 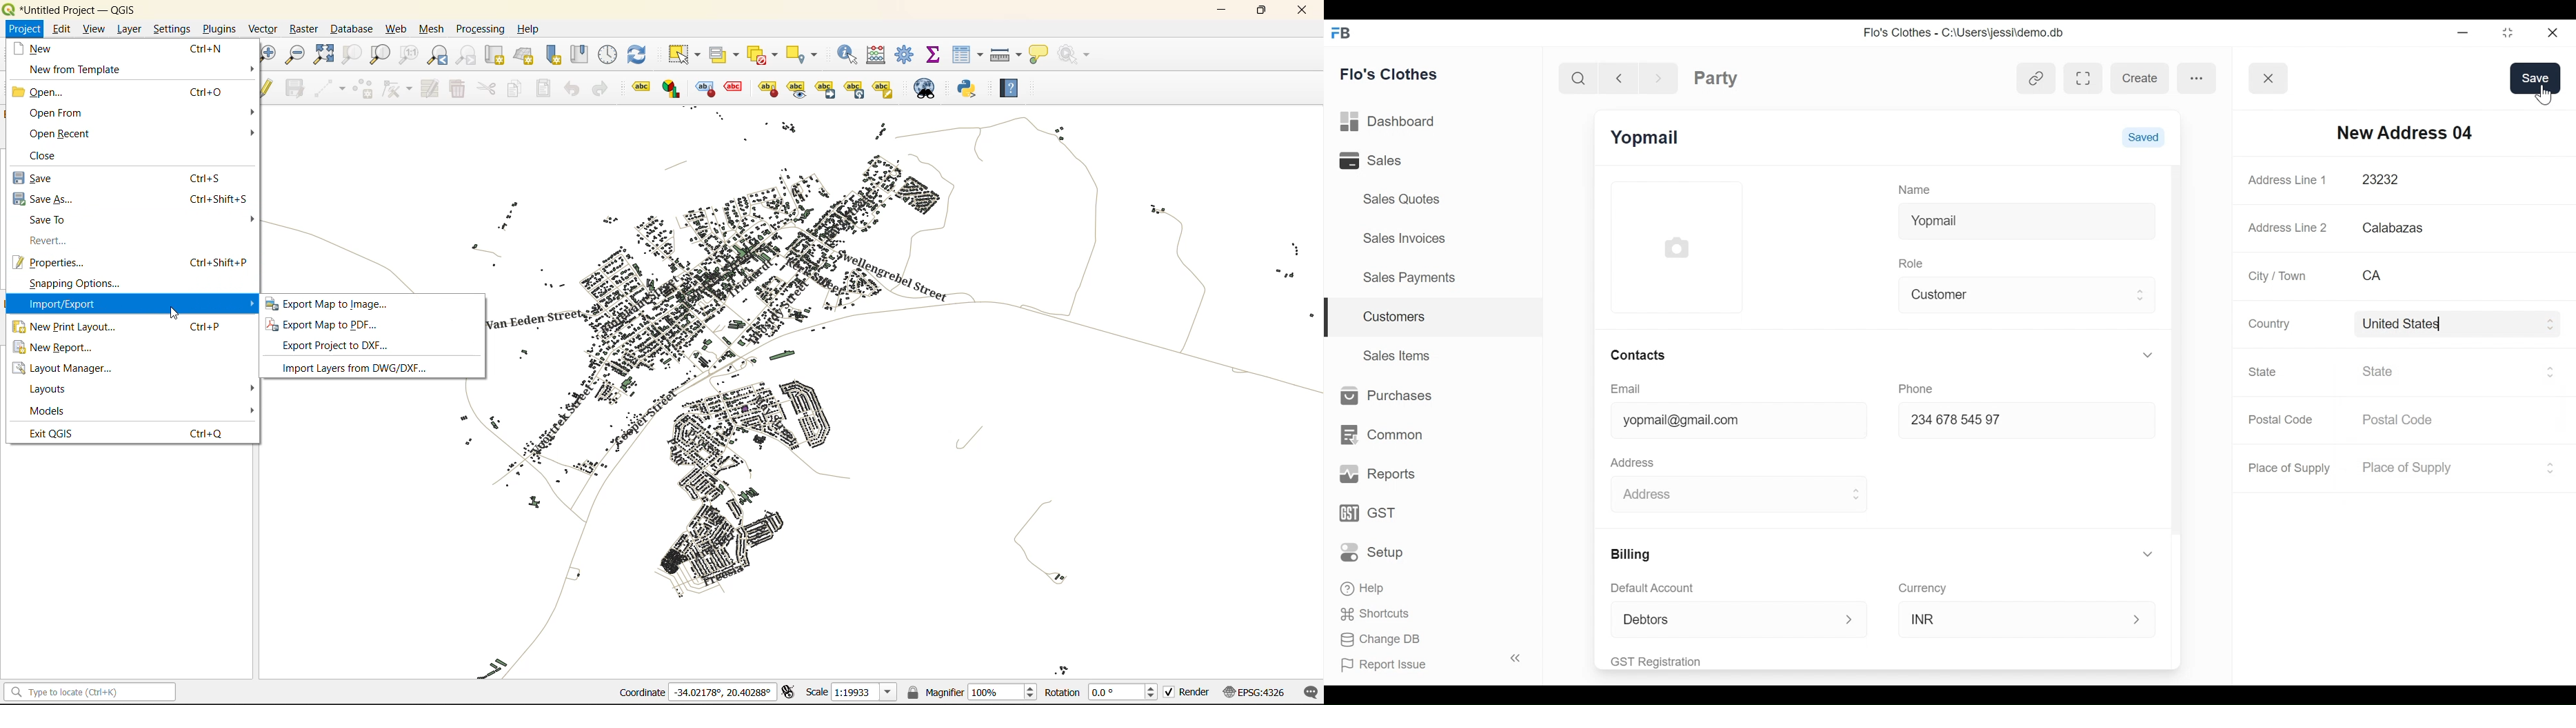 I want to click on undo, so click(x=570, y=88).